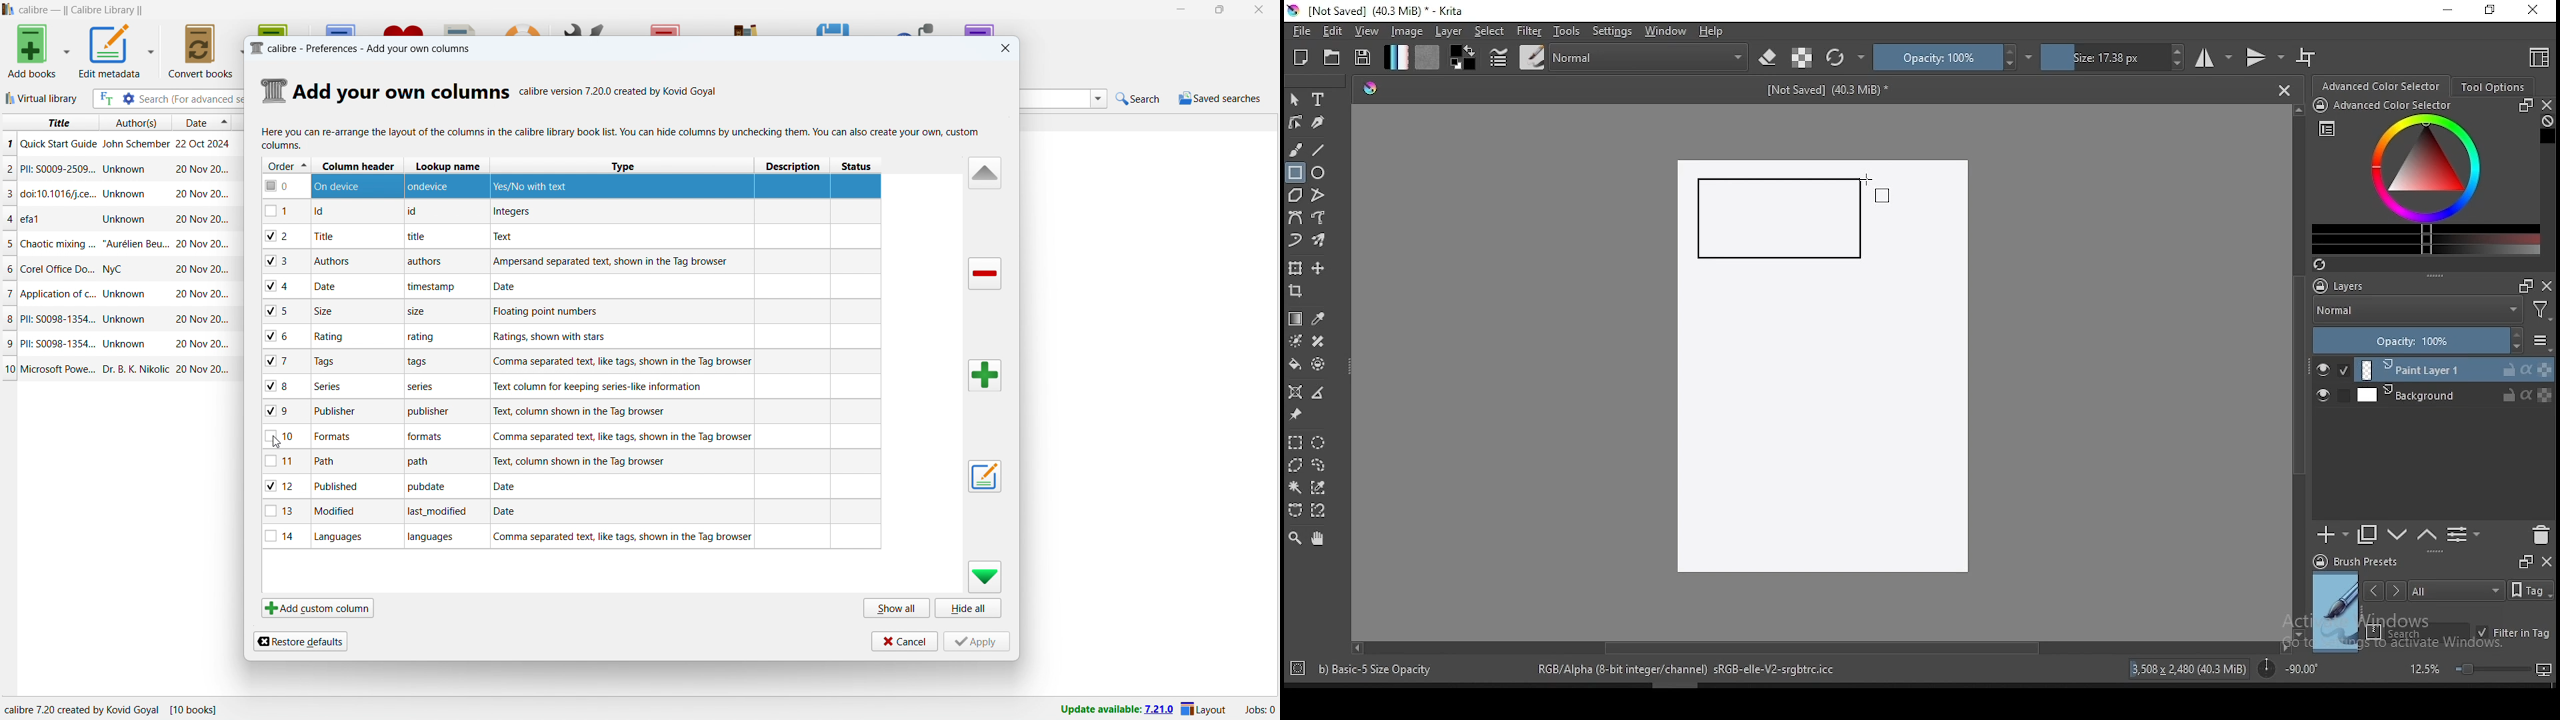  What do you see at coordinates (110, 51) in the screenshot?
I see `edit metadata` at bounding box center [110, 51].